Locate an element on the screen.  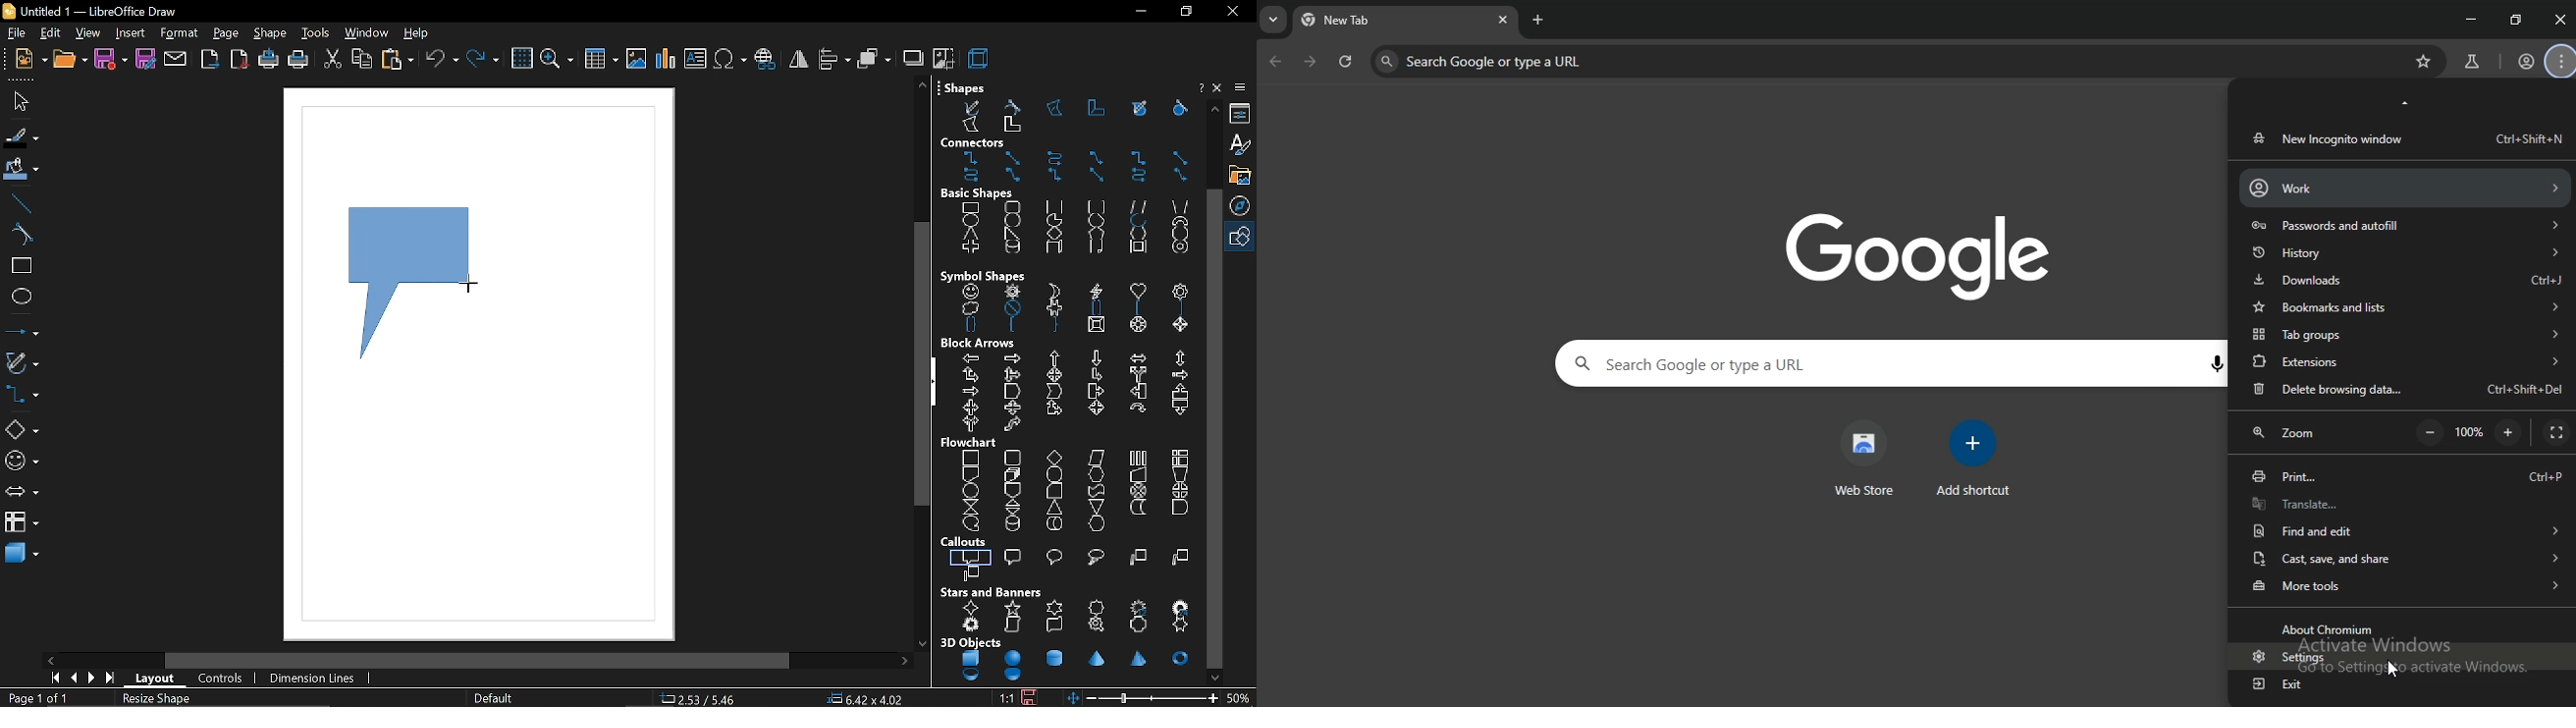
next page is located at coordinates (89, 680).